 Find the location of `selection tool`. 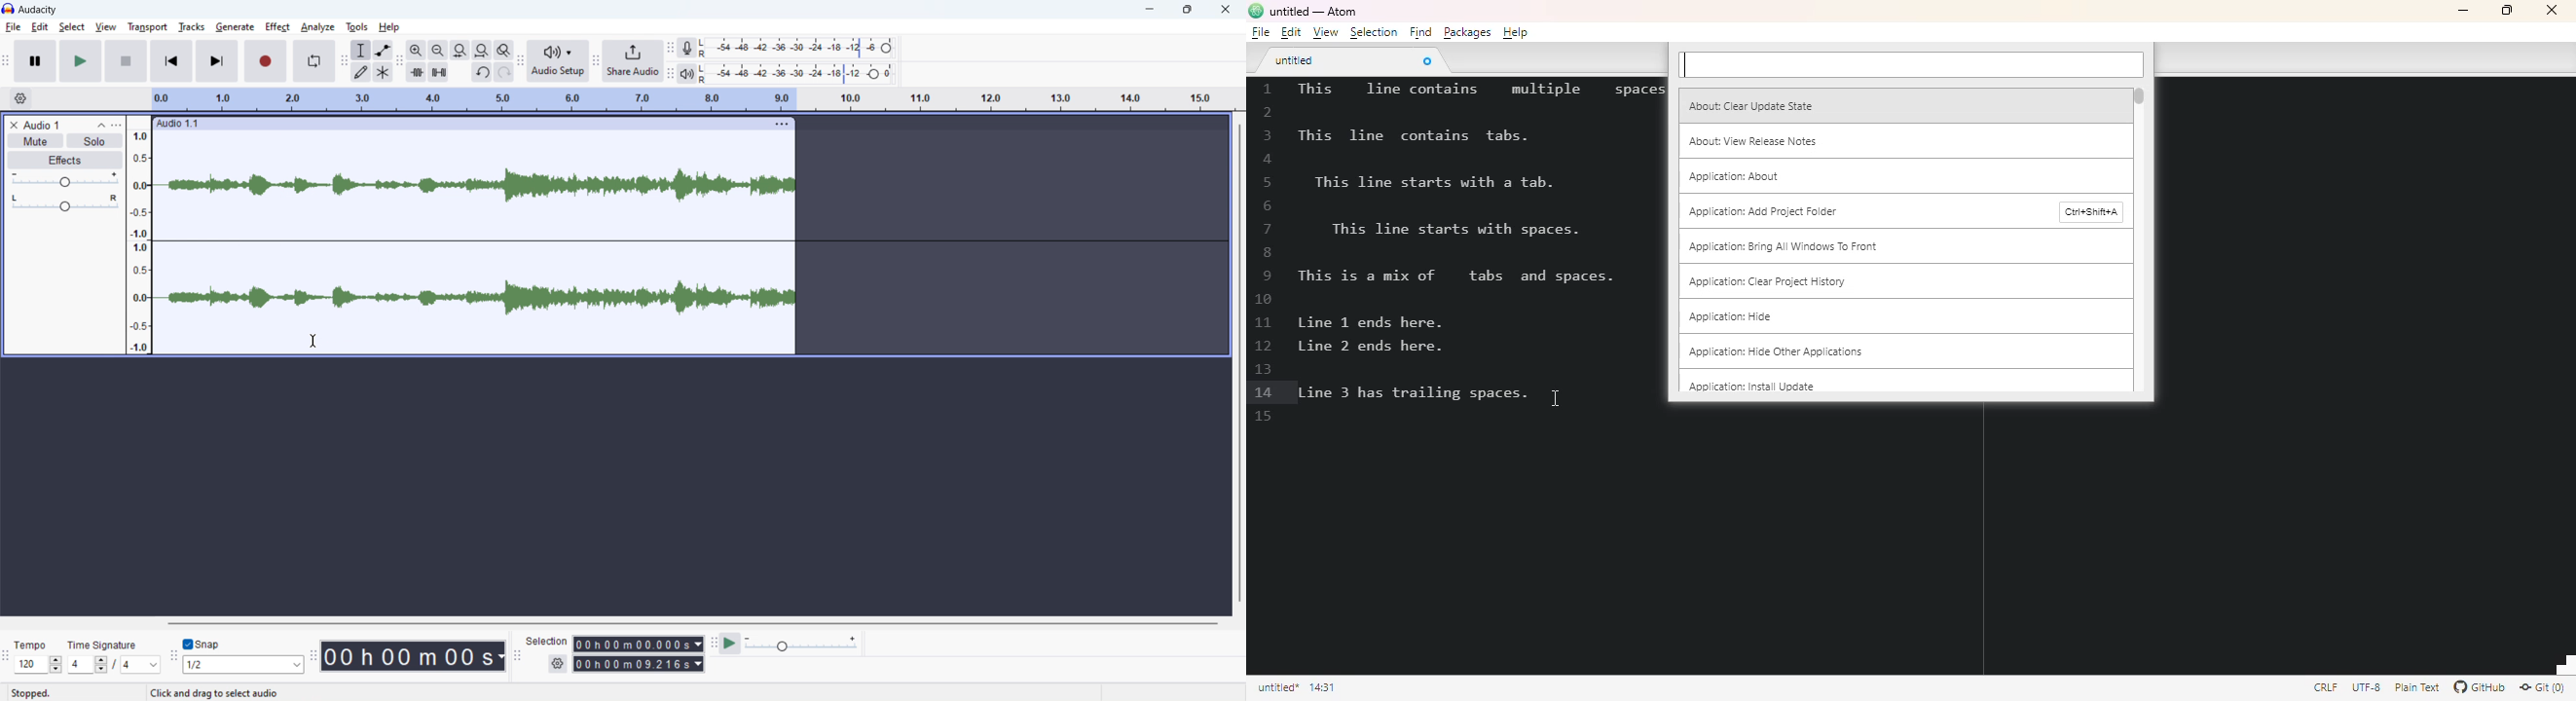

selection tool is located at coordinates (361, 49).